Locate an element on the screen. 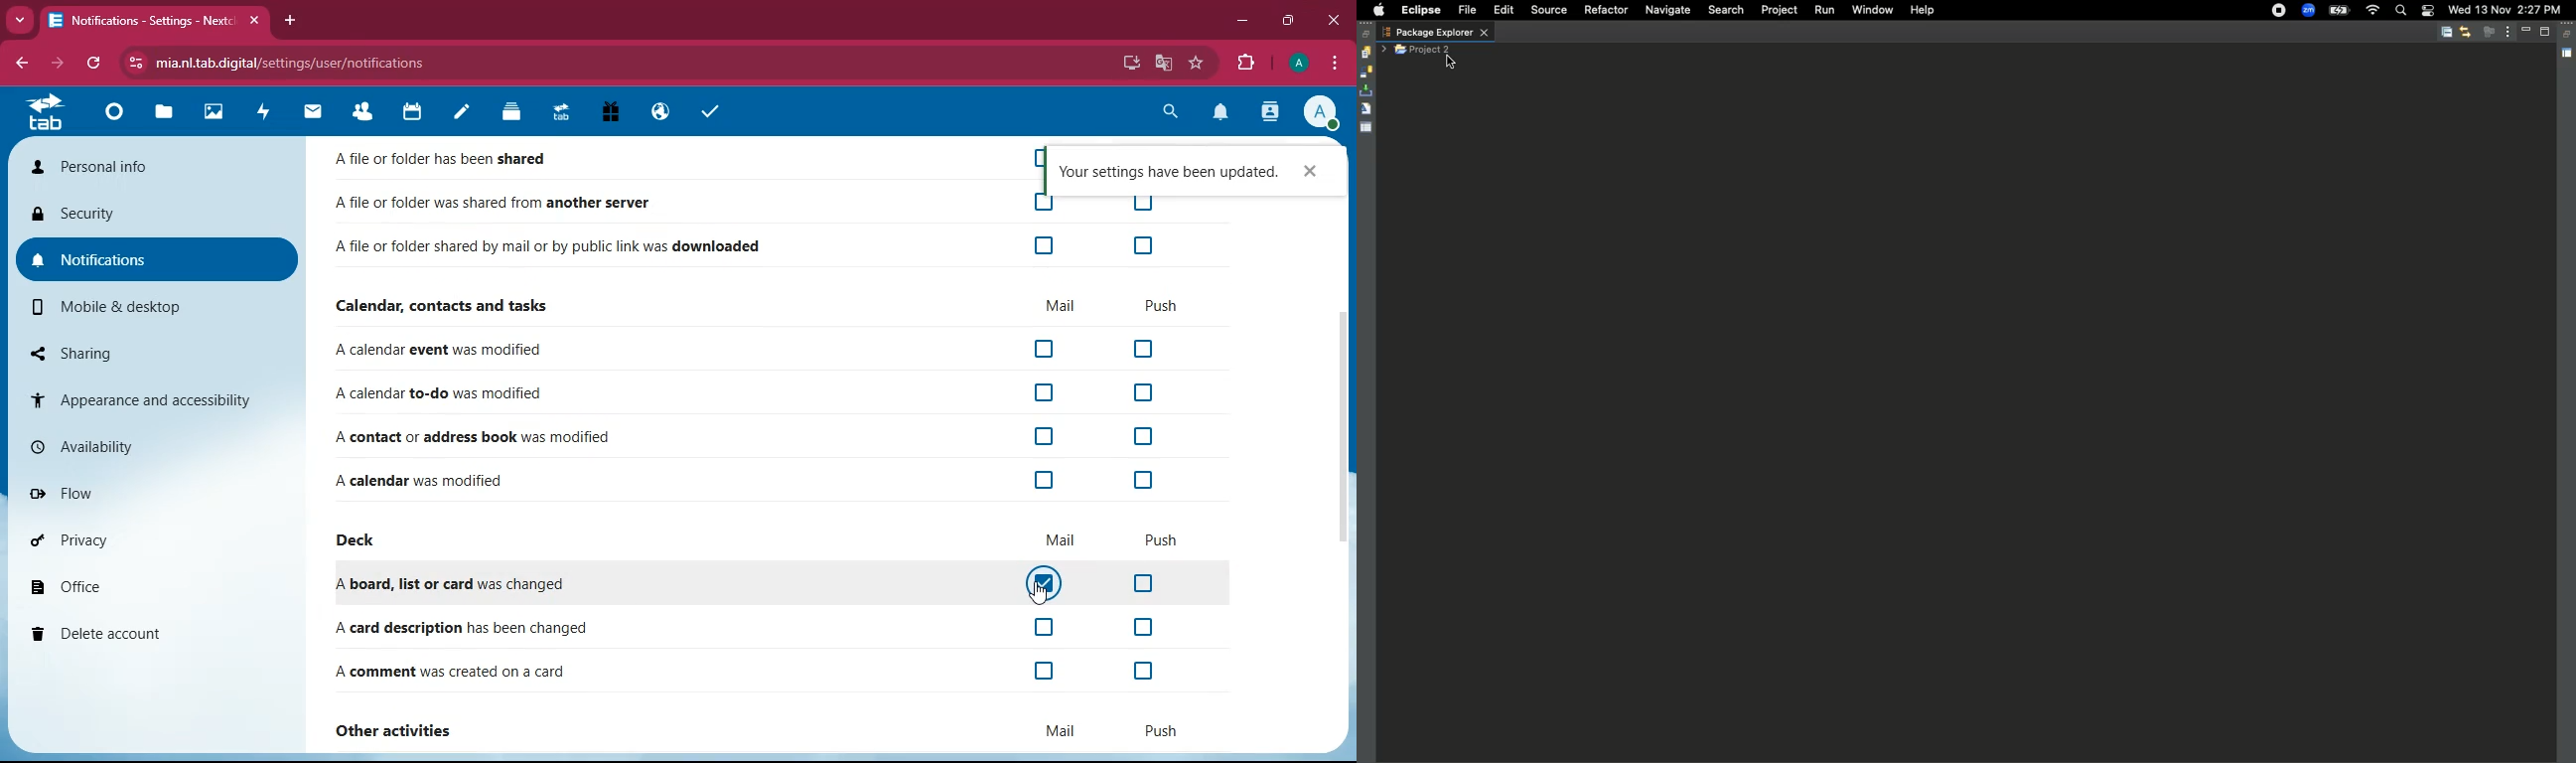 This screenshot has width=2576, height=784. on is located at coordinates (1042, 582).